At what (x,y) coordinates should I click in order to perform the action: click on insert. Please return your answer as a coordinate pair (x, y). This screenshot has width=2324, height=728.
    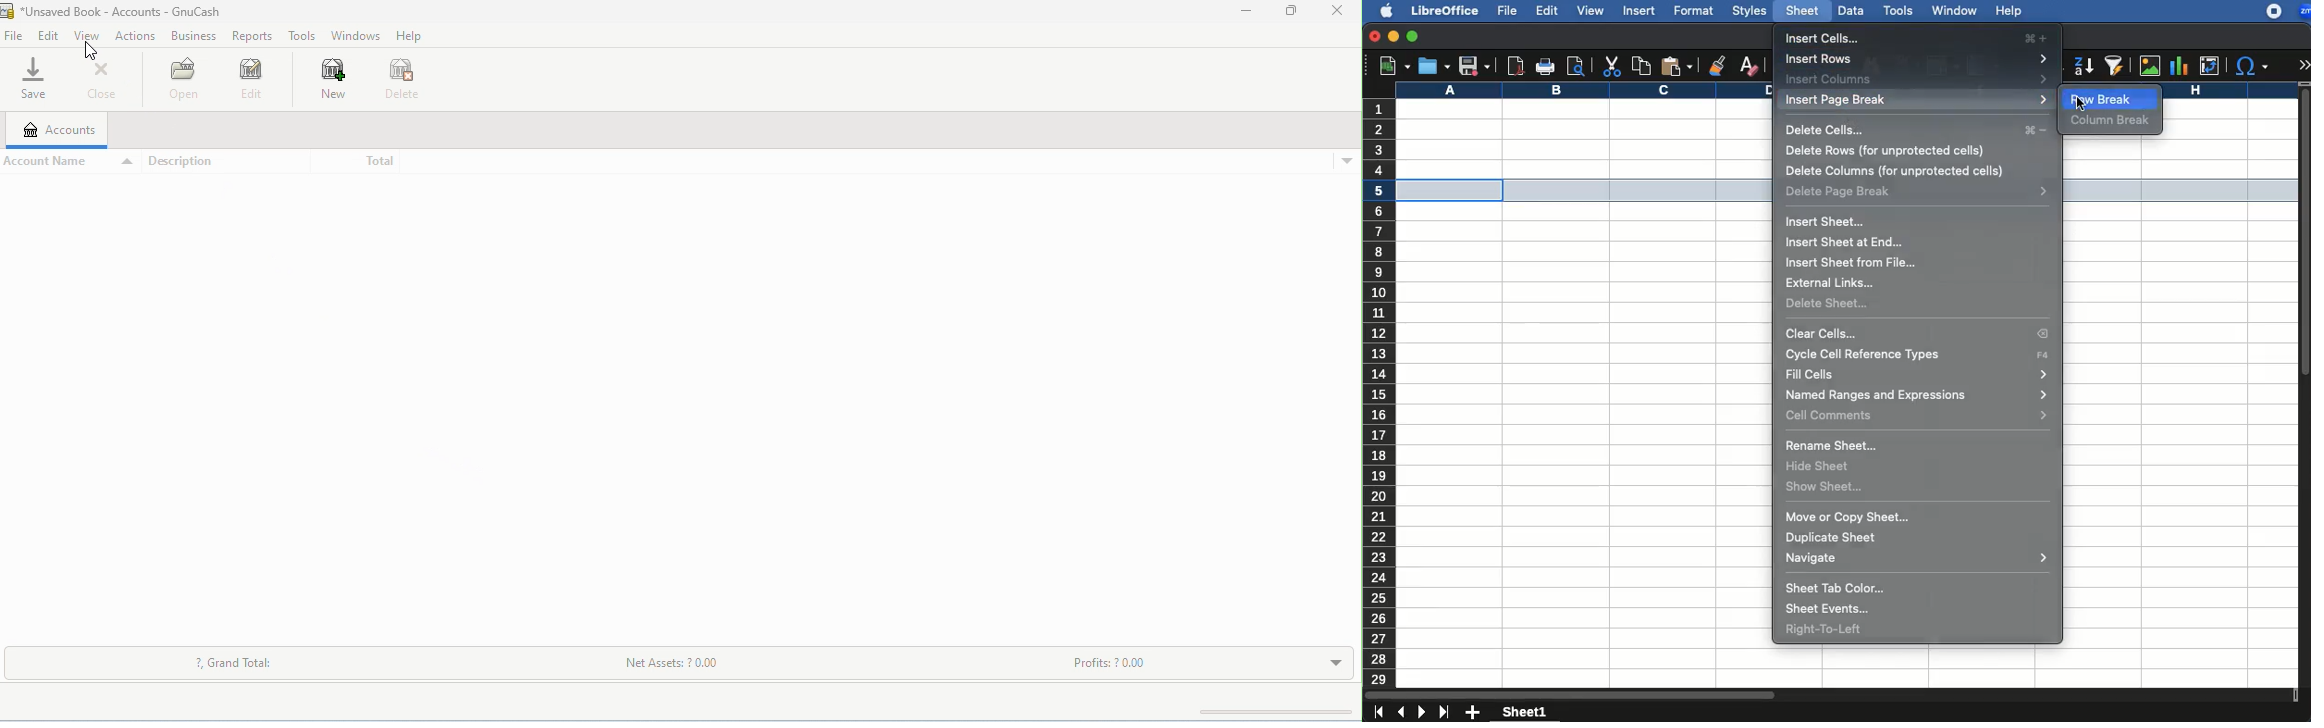
    Looking at the image, I should click on (1642, 11).